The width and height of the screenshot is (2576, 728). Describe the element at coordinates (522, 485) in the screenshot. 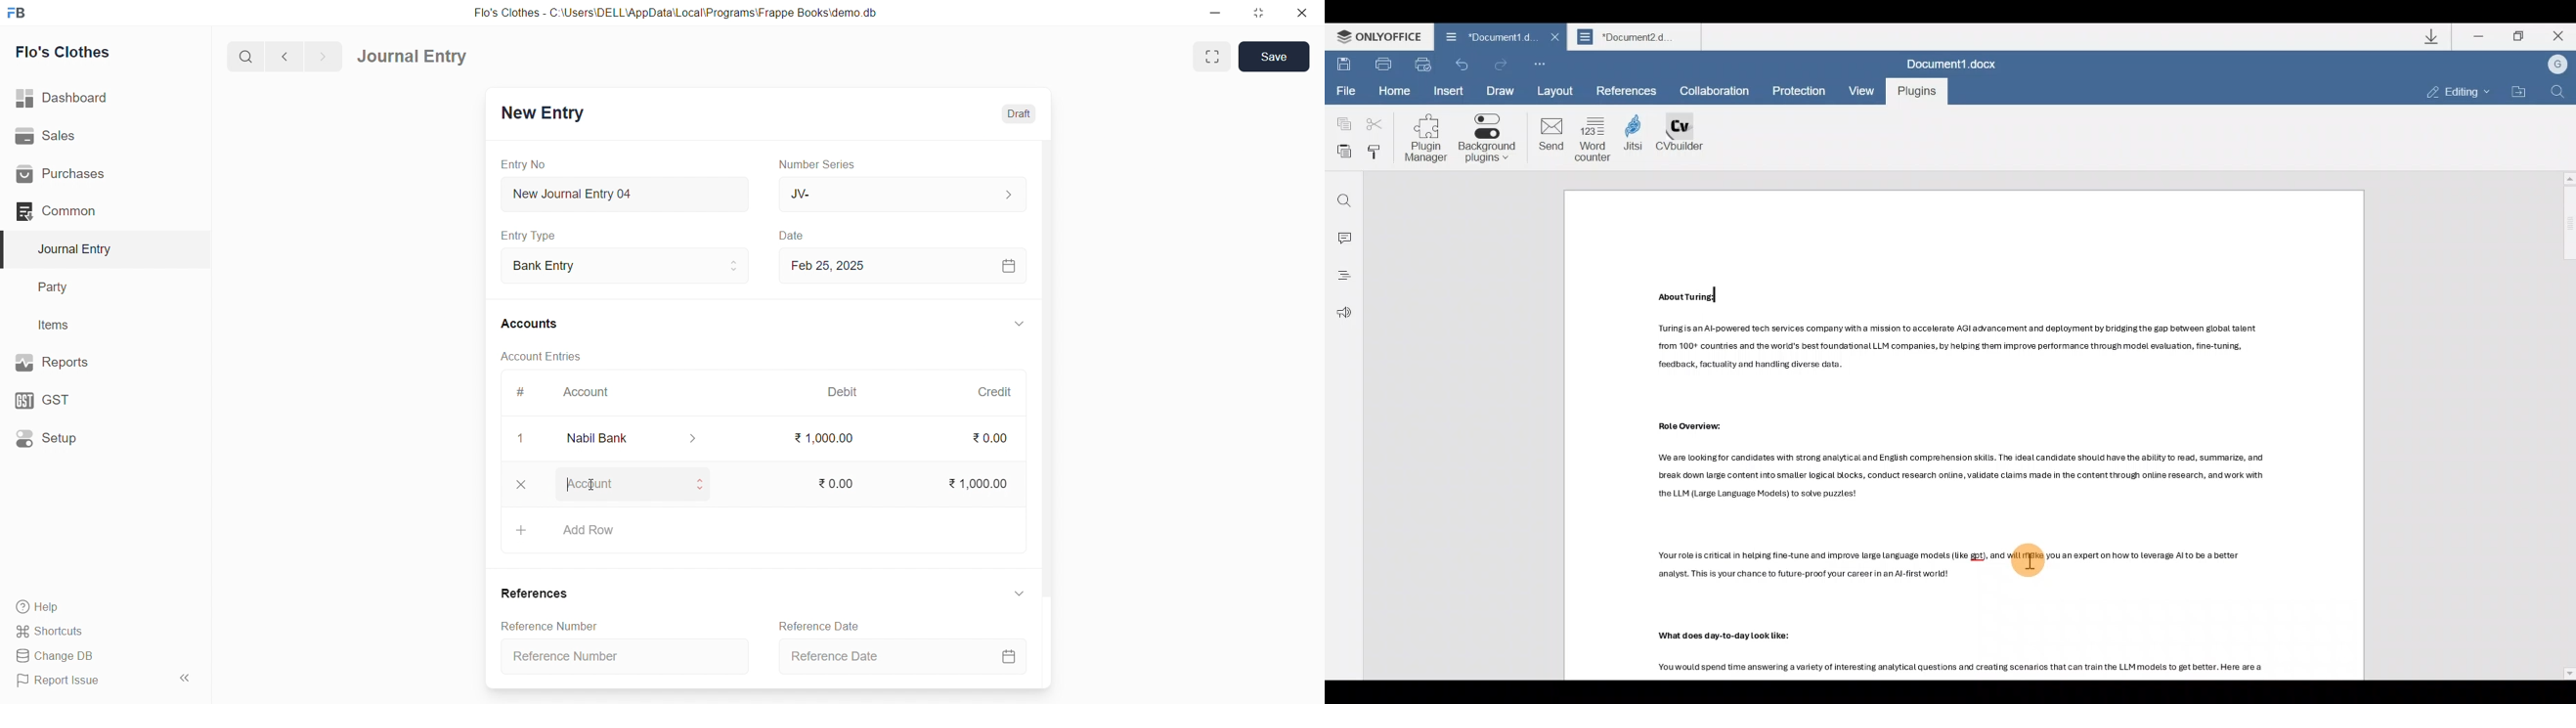

I see `close` at that location.